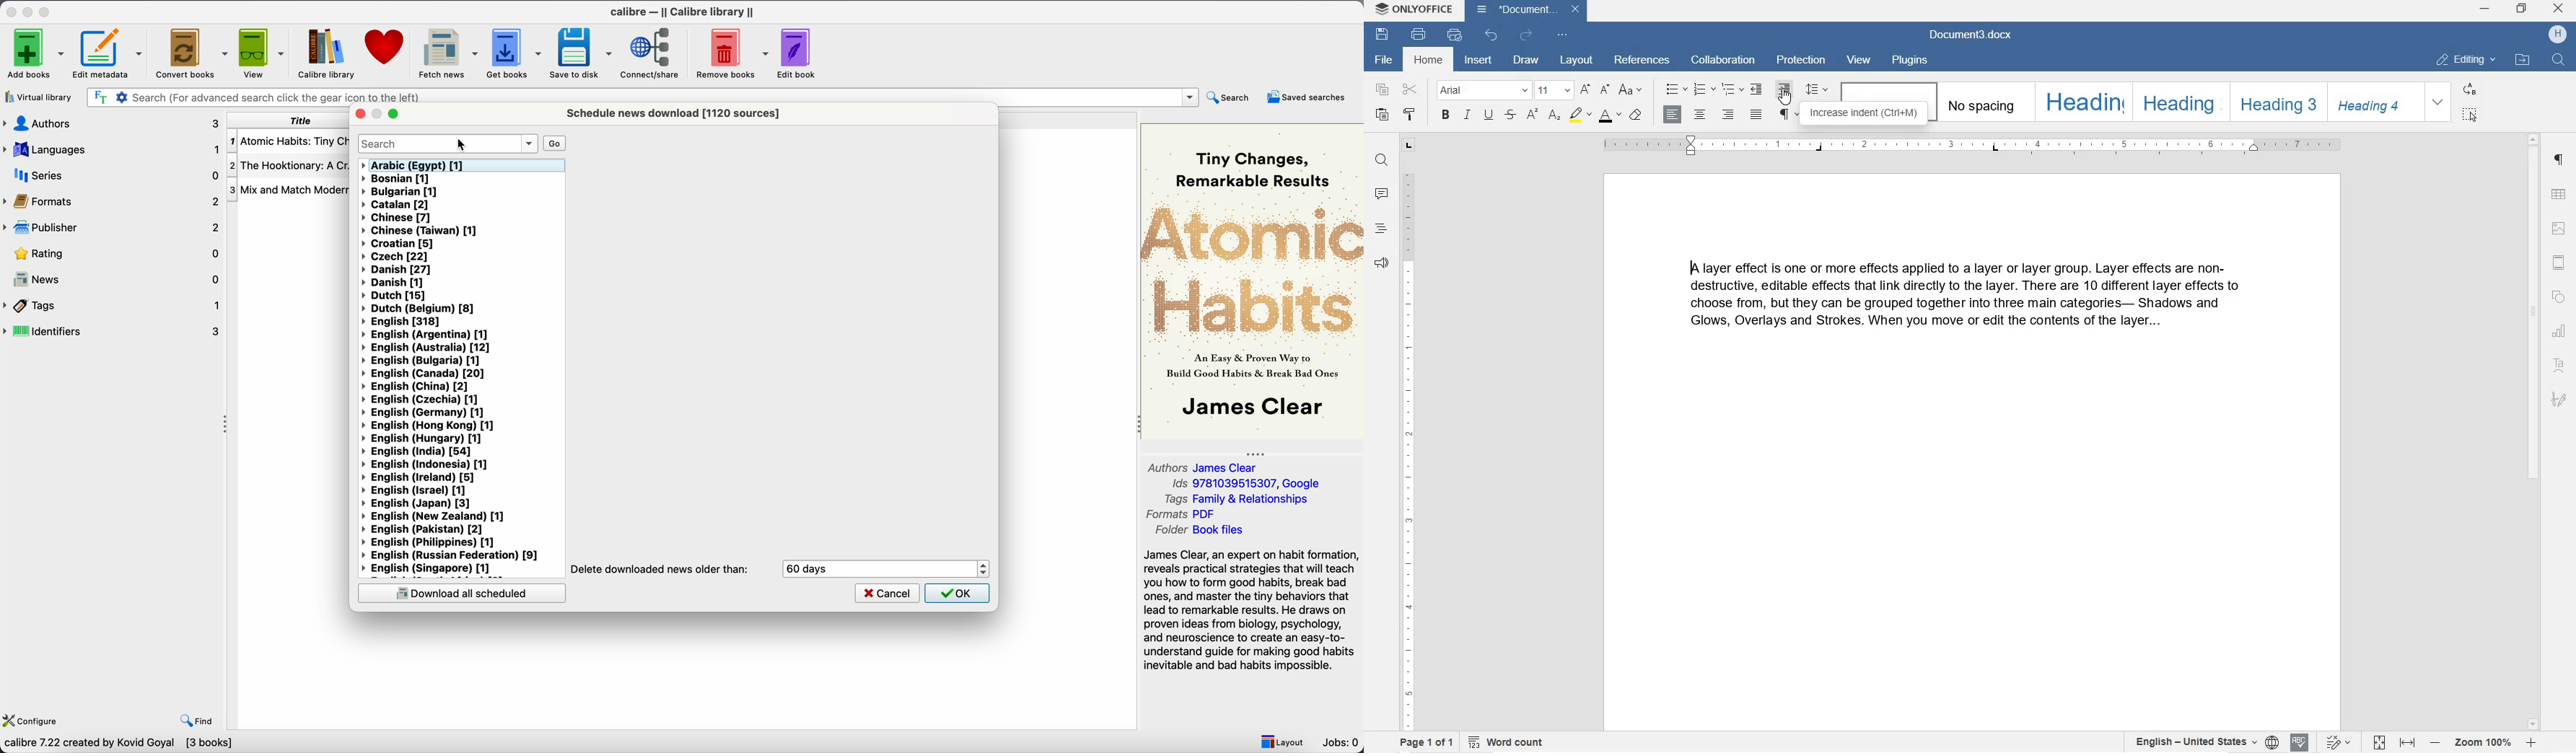 This screenshot has height=756, width=2576. Describe the element at coordinates (111, 253) in the screenshot. I see `rating` at that location.